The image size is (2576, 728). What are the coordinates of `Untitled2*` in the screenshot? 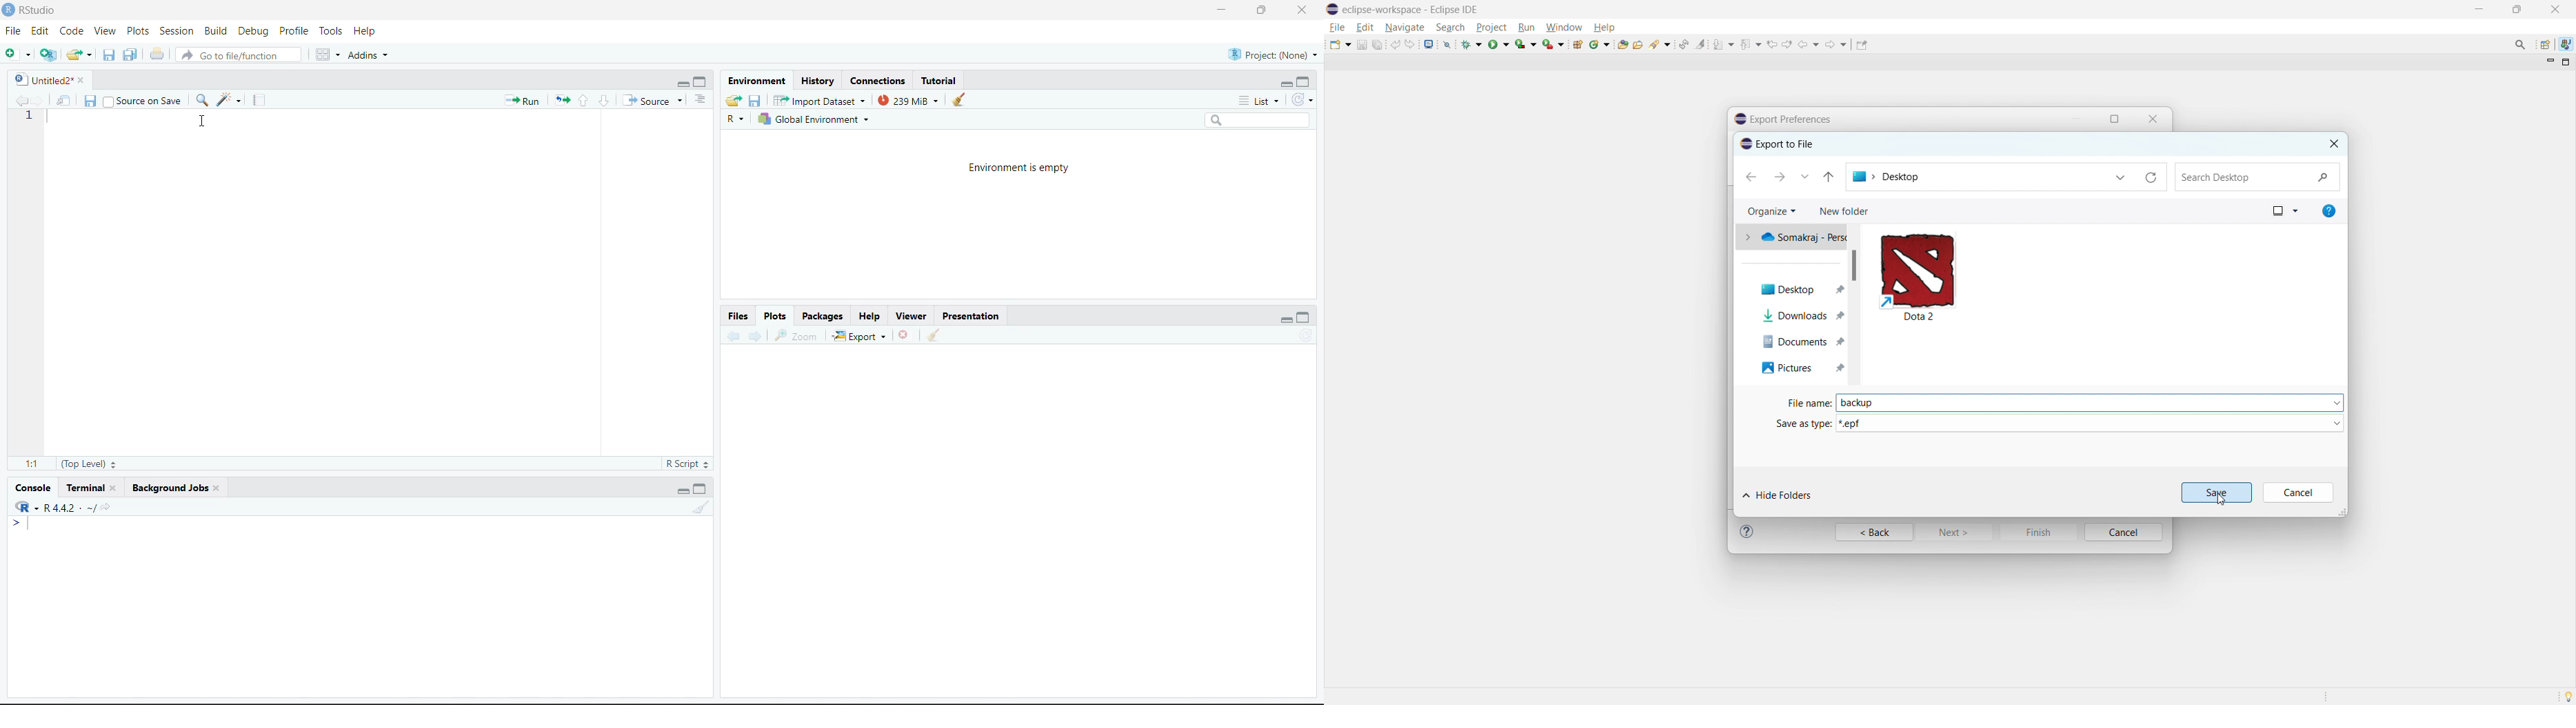 It's located at (46, 78).